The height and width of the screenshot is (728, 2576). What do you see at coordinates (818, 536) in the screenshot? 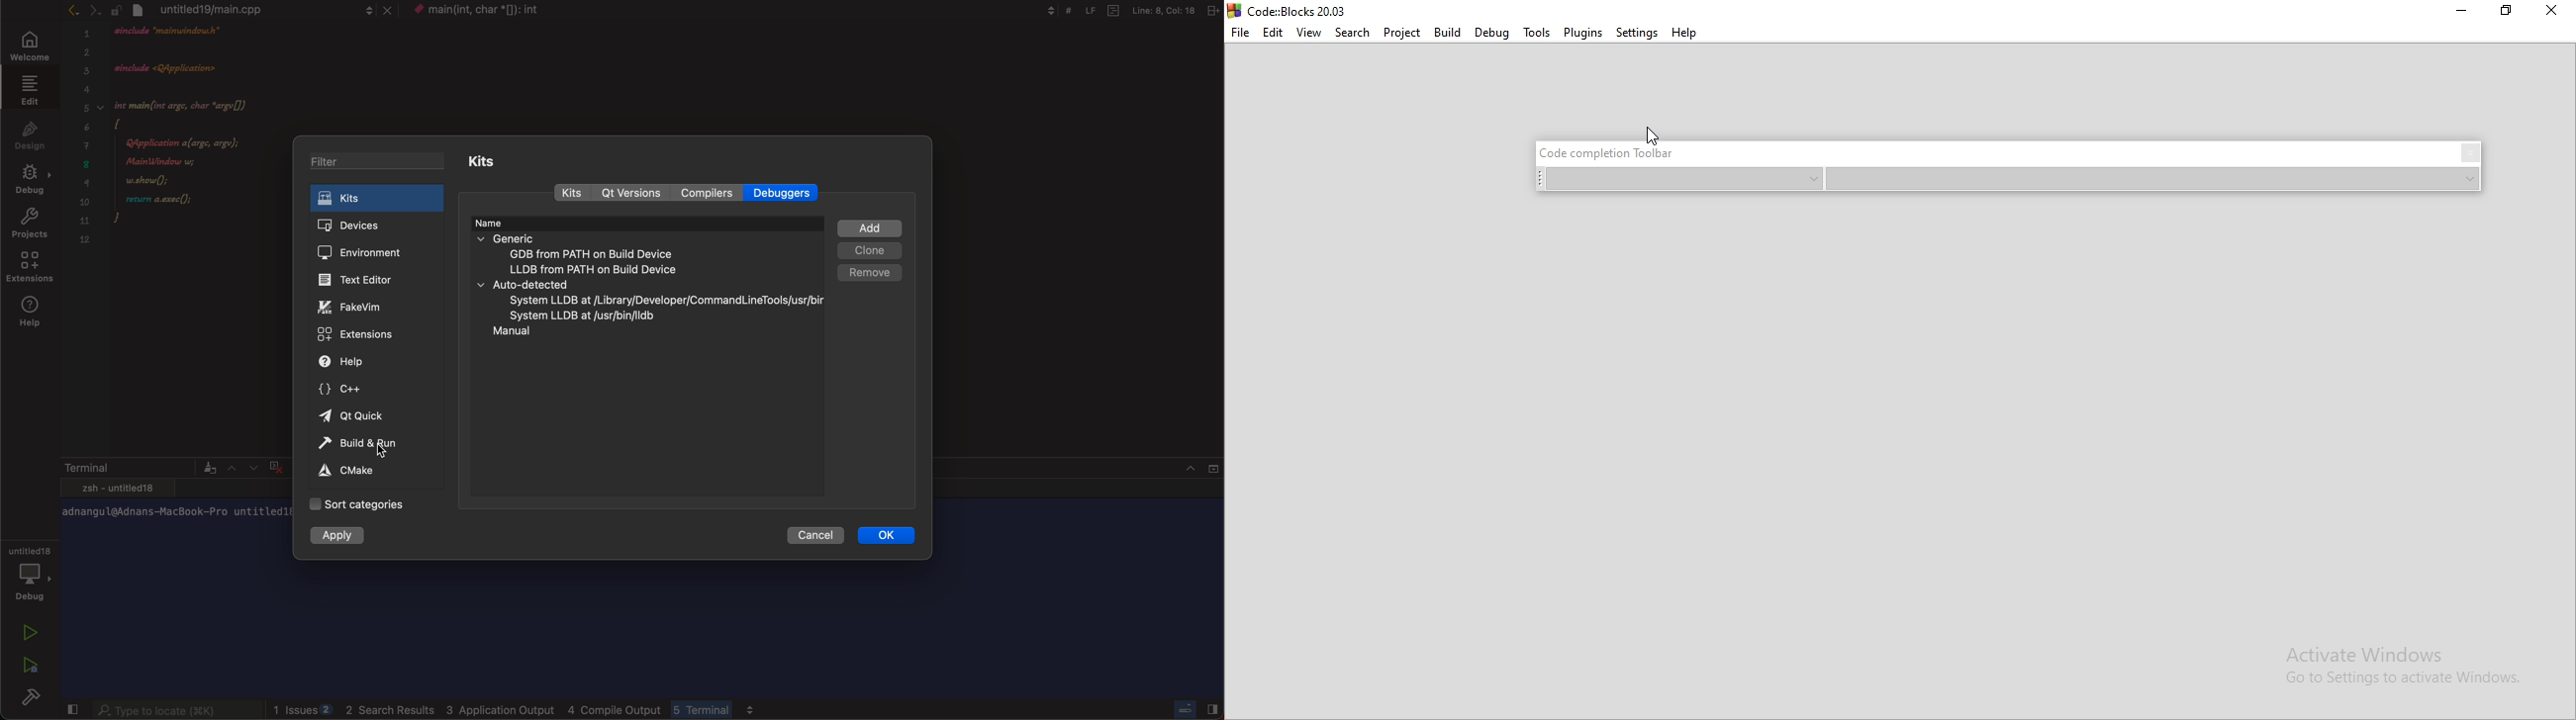
I see `cancel` at bounding box center [818, 536].